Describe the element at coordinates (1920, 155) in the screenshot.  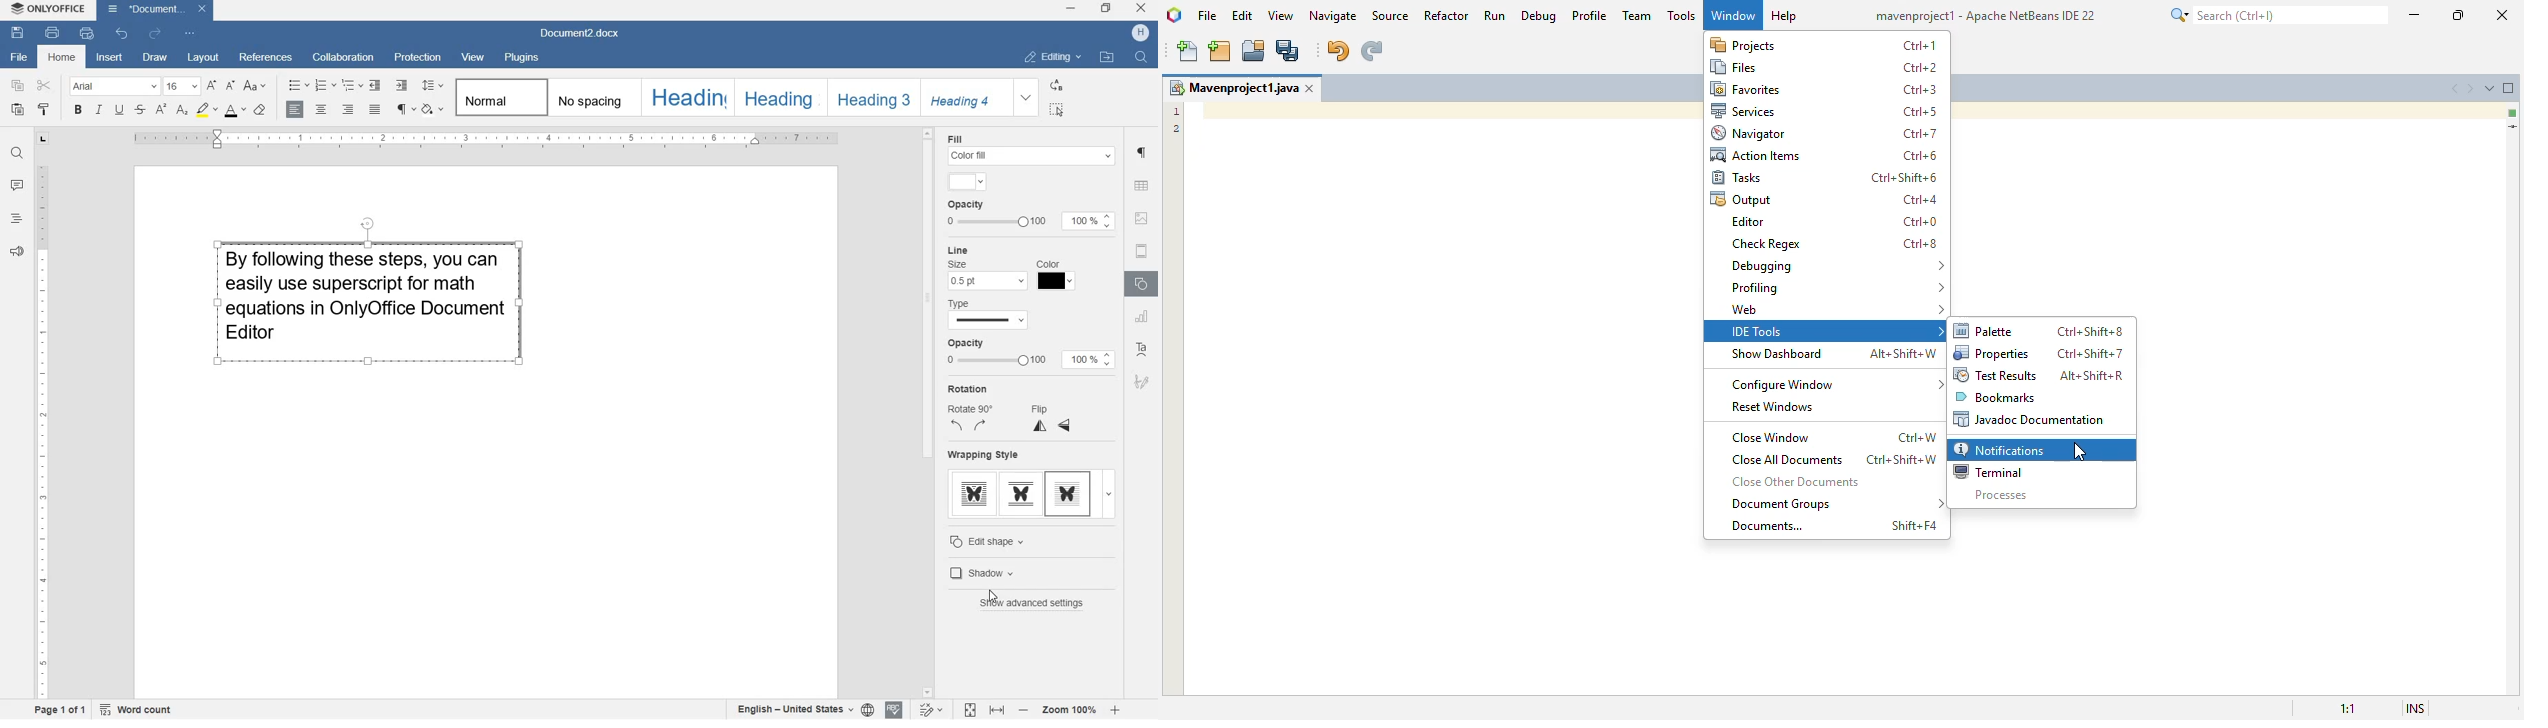
I see `shortcut for action items` at that location.